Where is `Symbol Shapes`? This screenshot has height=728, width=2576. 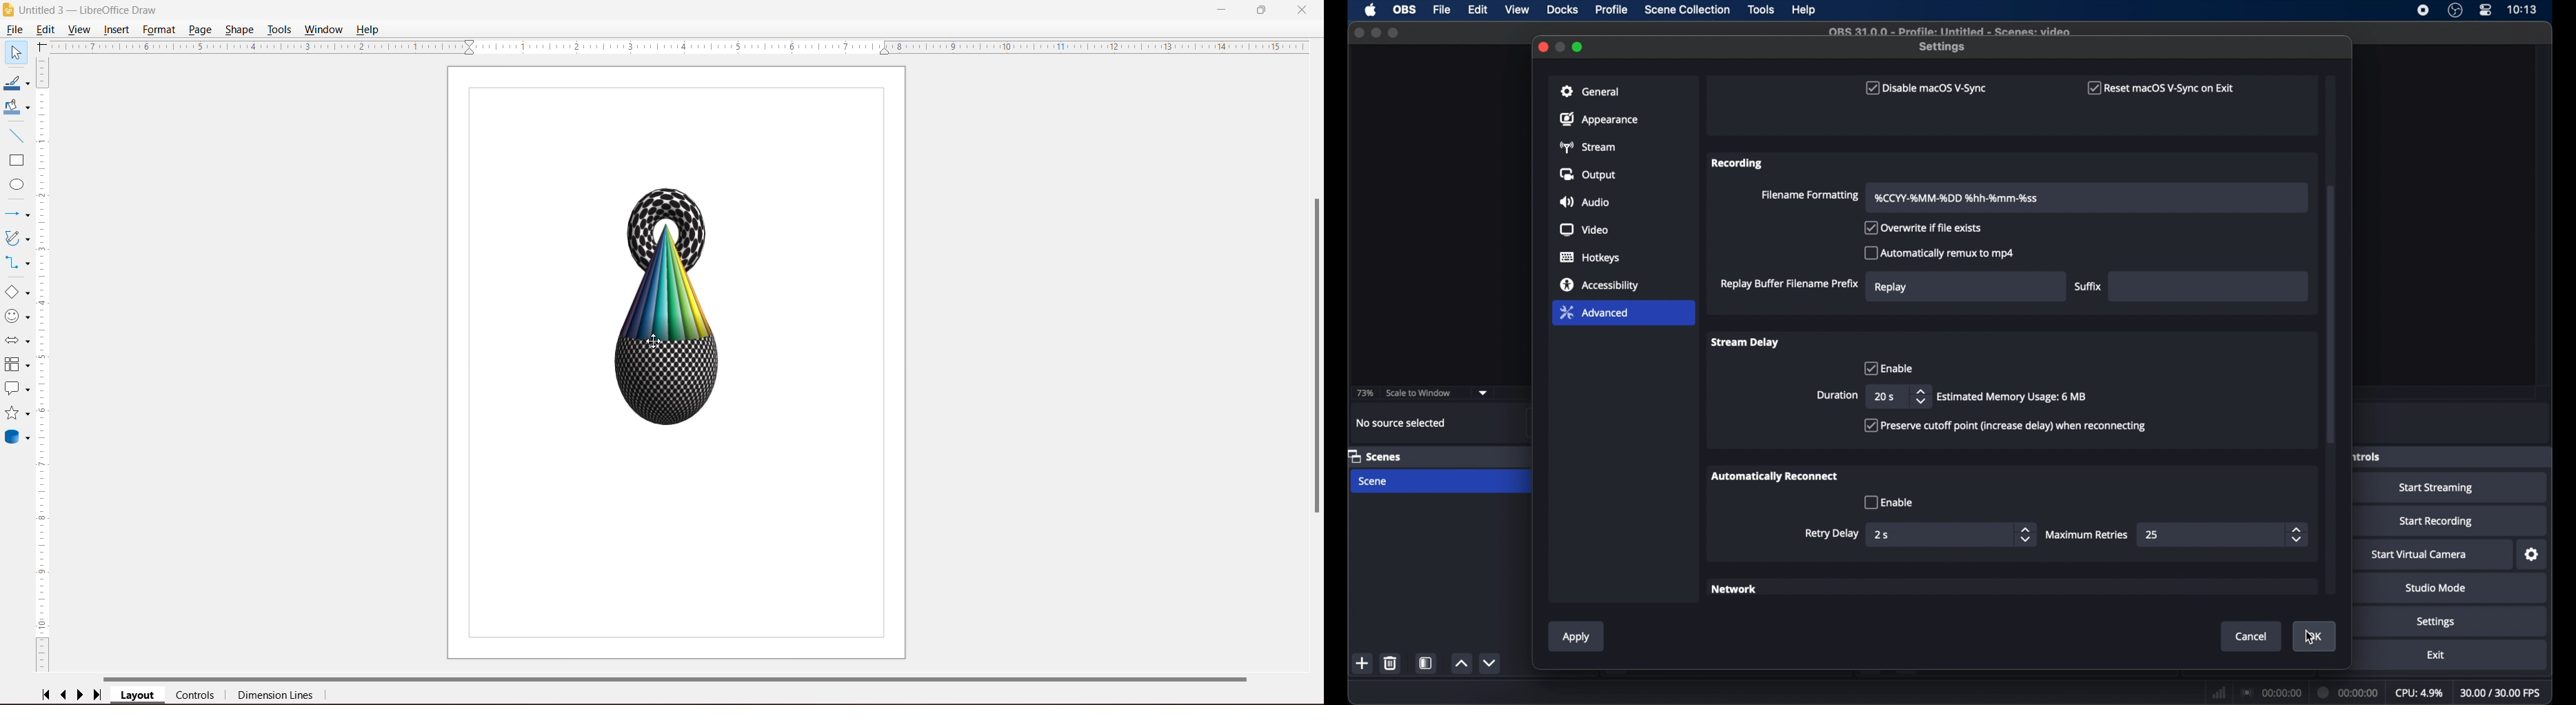
Symbol Shapes is located at coordinates (17, 316).